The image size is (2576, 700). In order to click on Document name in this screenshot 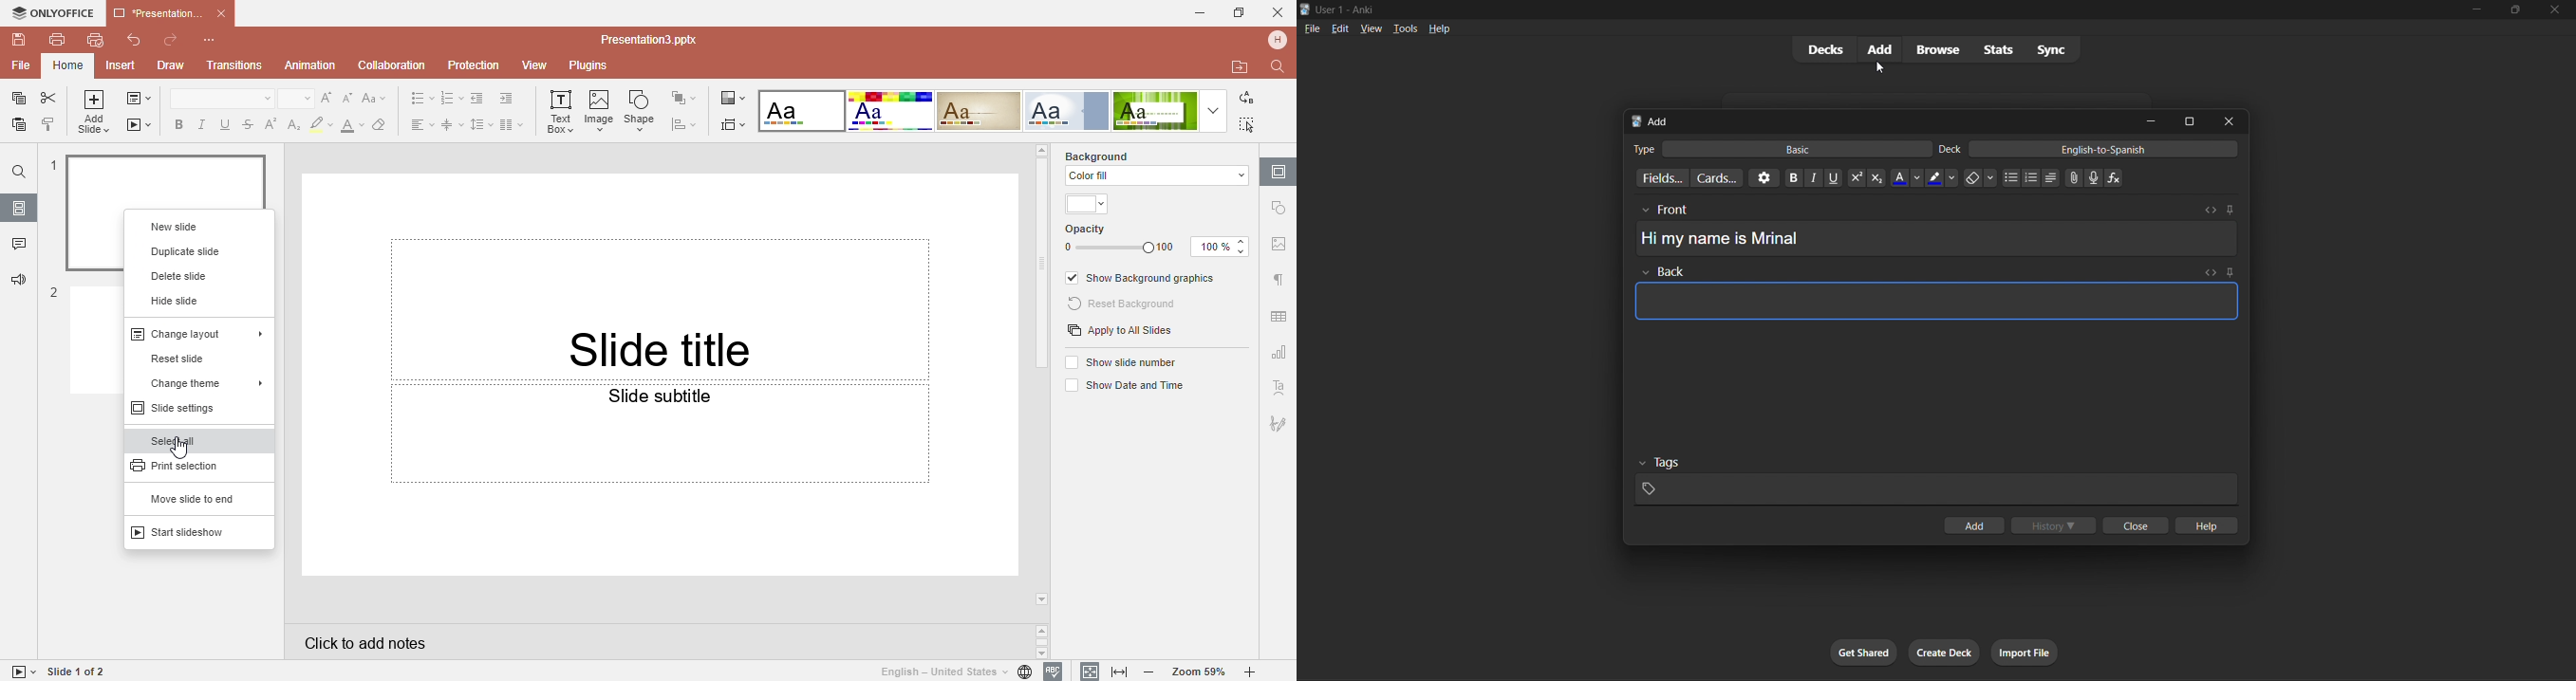, I will do `click(169, 11)`.